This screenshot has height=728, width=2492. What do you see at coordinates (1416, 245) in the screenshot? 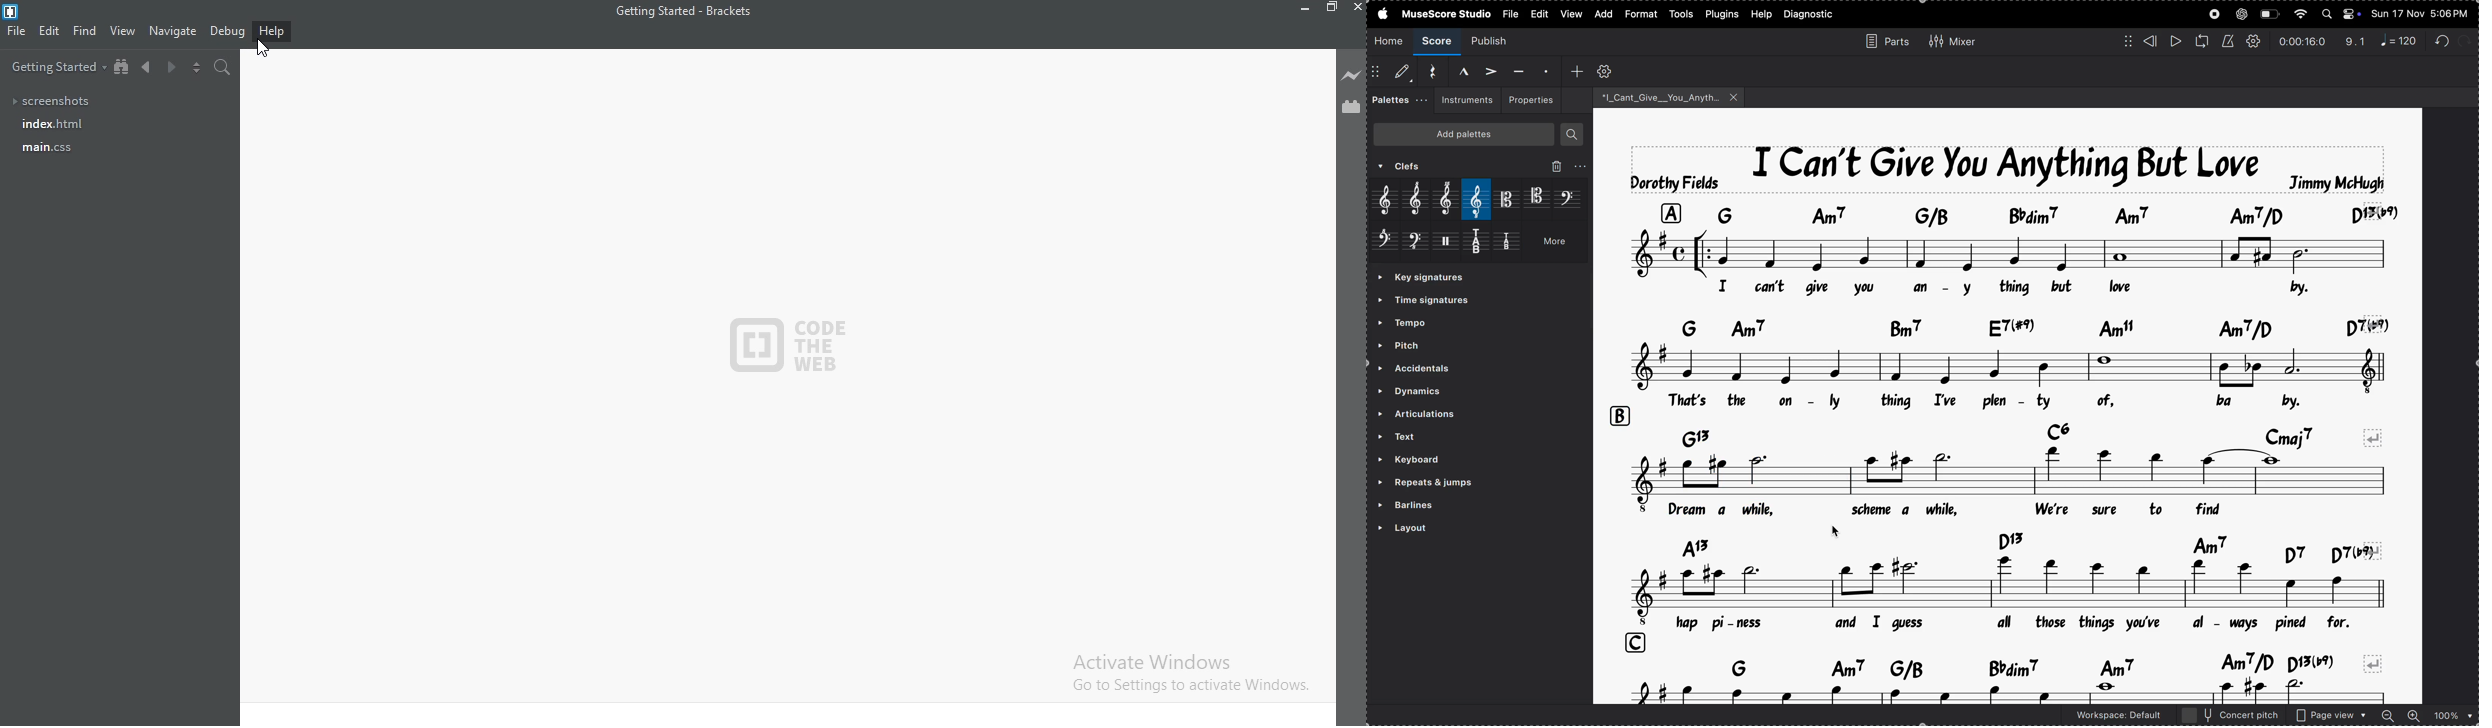
I see `bass clef 8 bassa` at bounding box center [1416, 245].